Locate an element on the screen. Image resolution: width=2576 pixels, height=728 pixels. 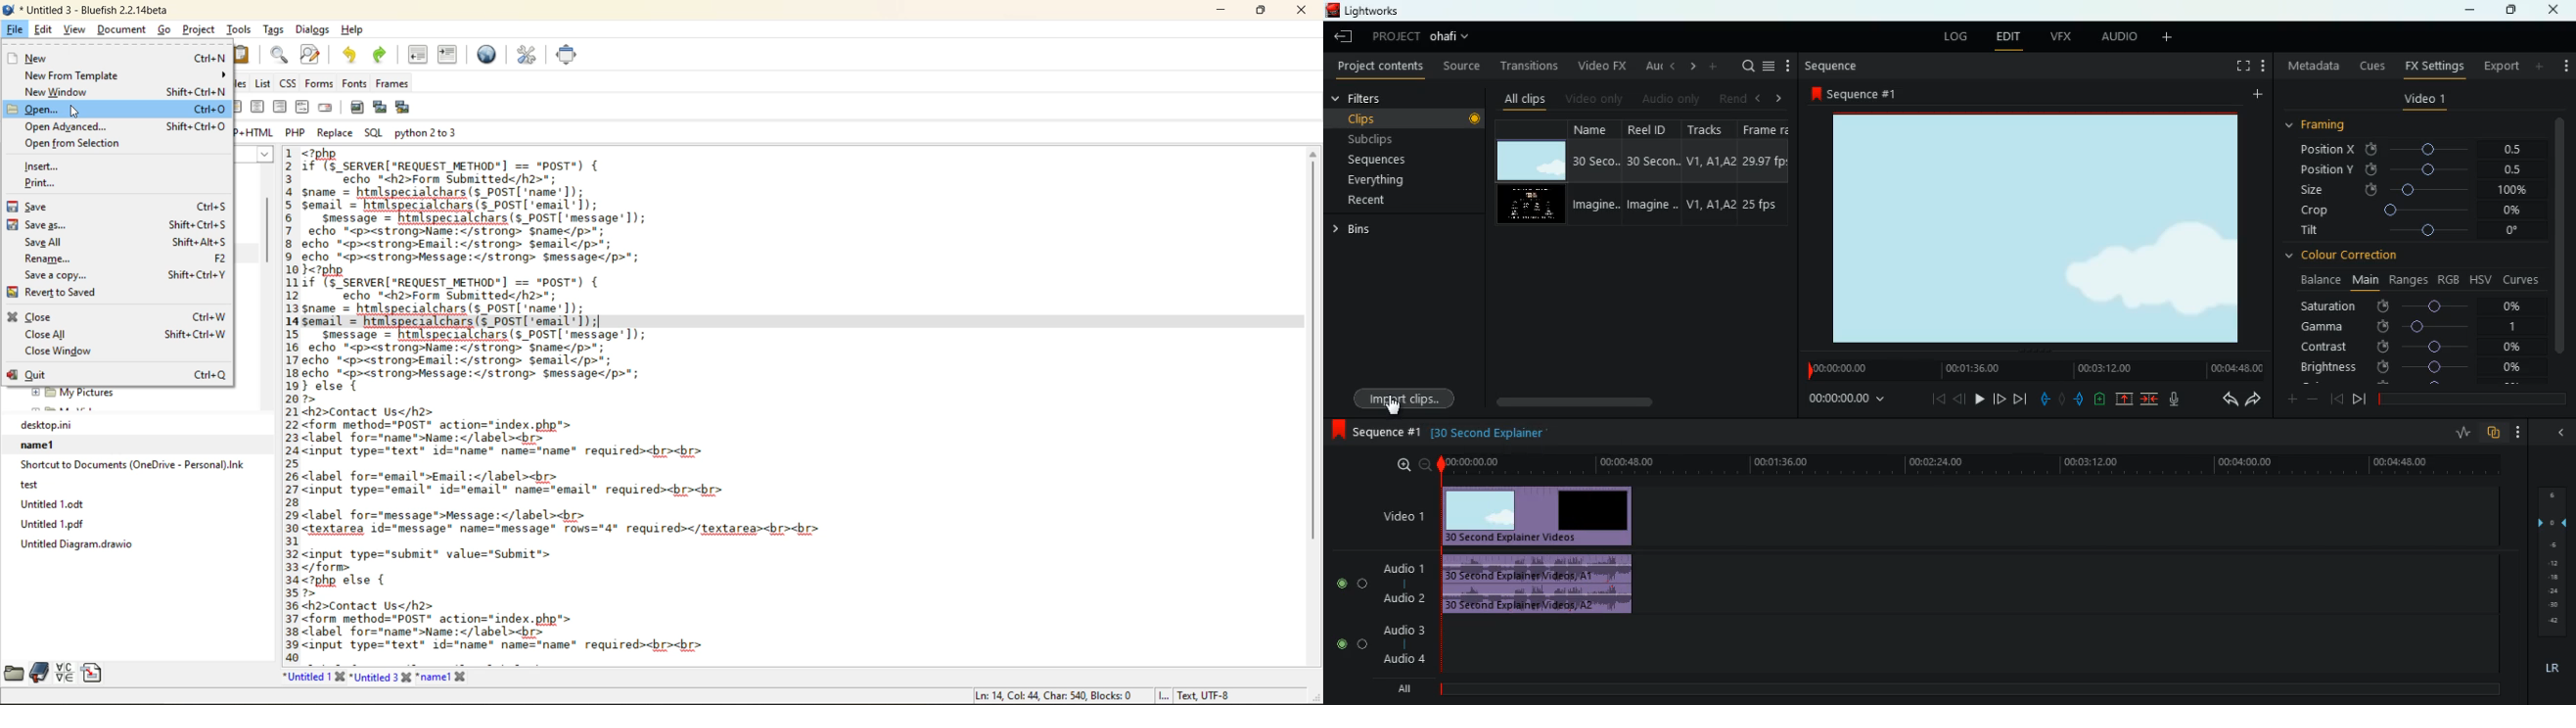
full screen is located at coordinates (568, 54).